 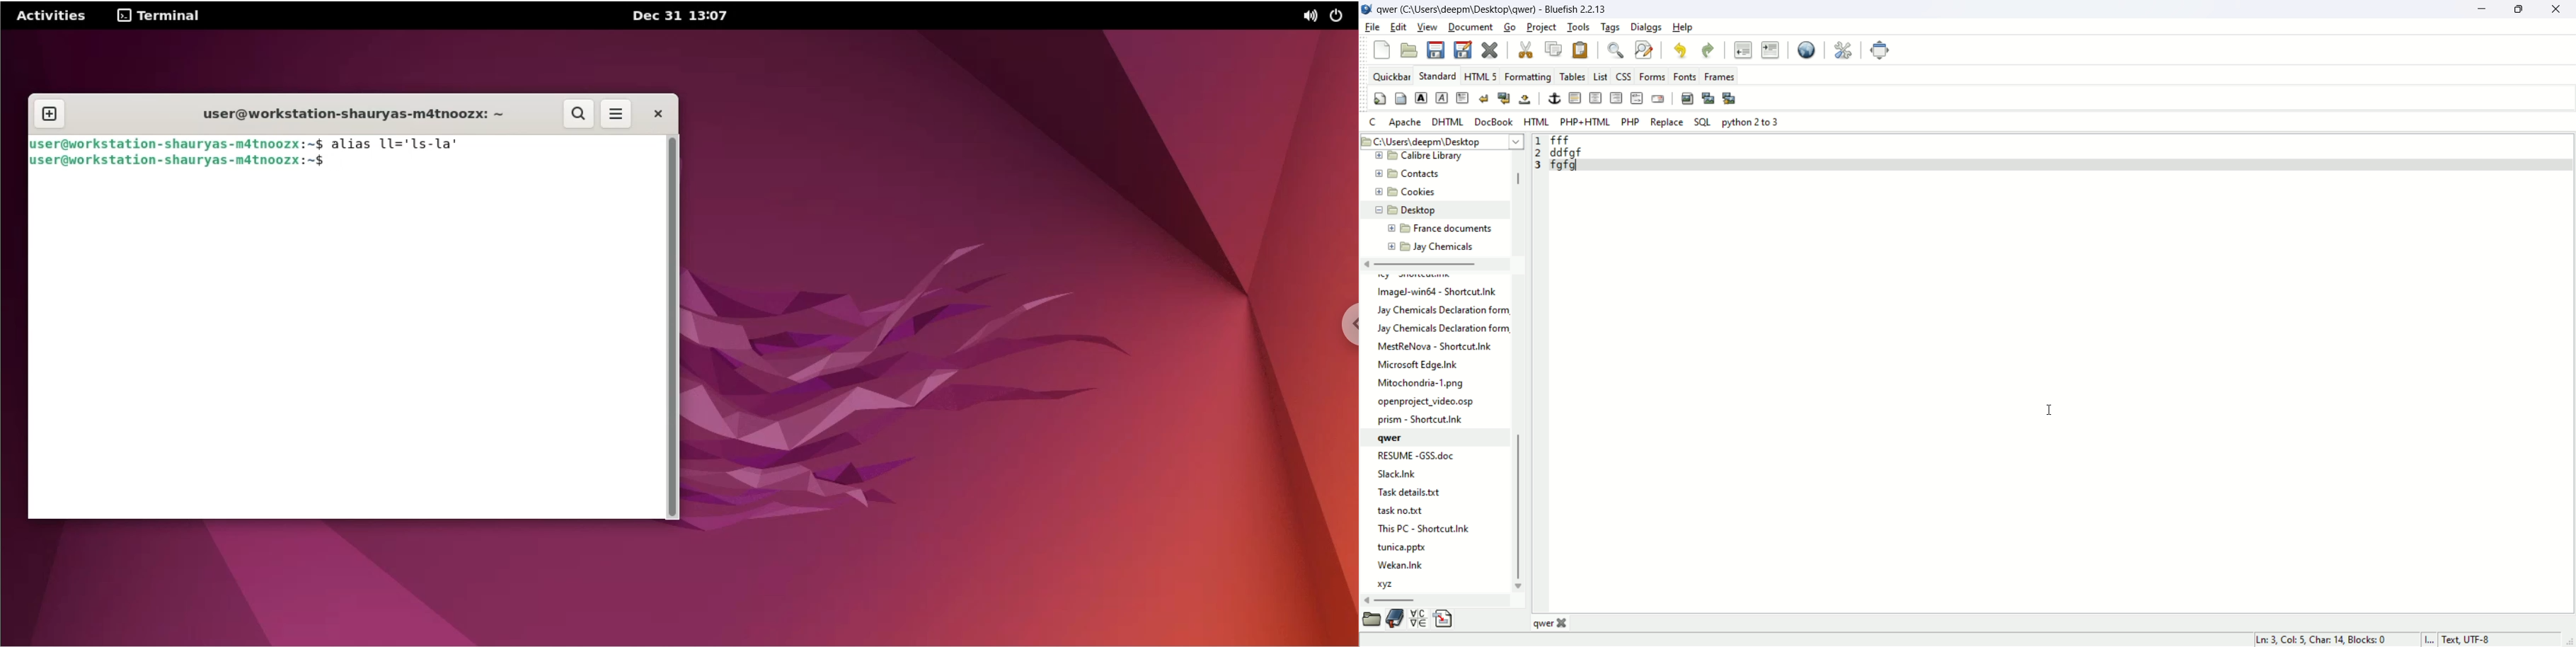 What do you see at coordinates (1616, 96) in the screenshot?
I see `right justify` at bounding box center [1616, 96].